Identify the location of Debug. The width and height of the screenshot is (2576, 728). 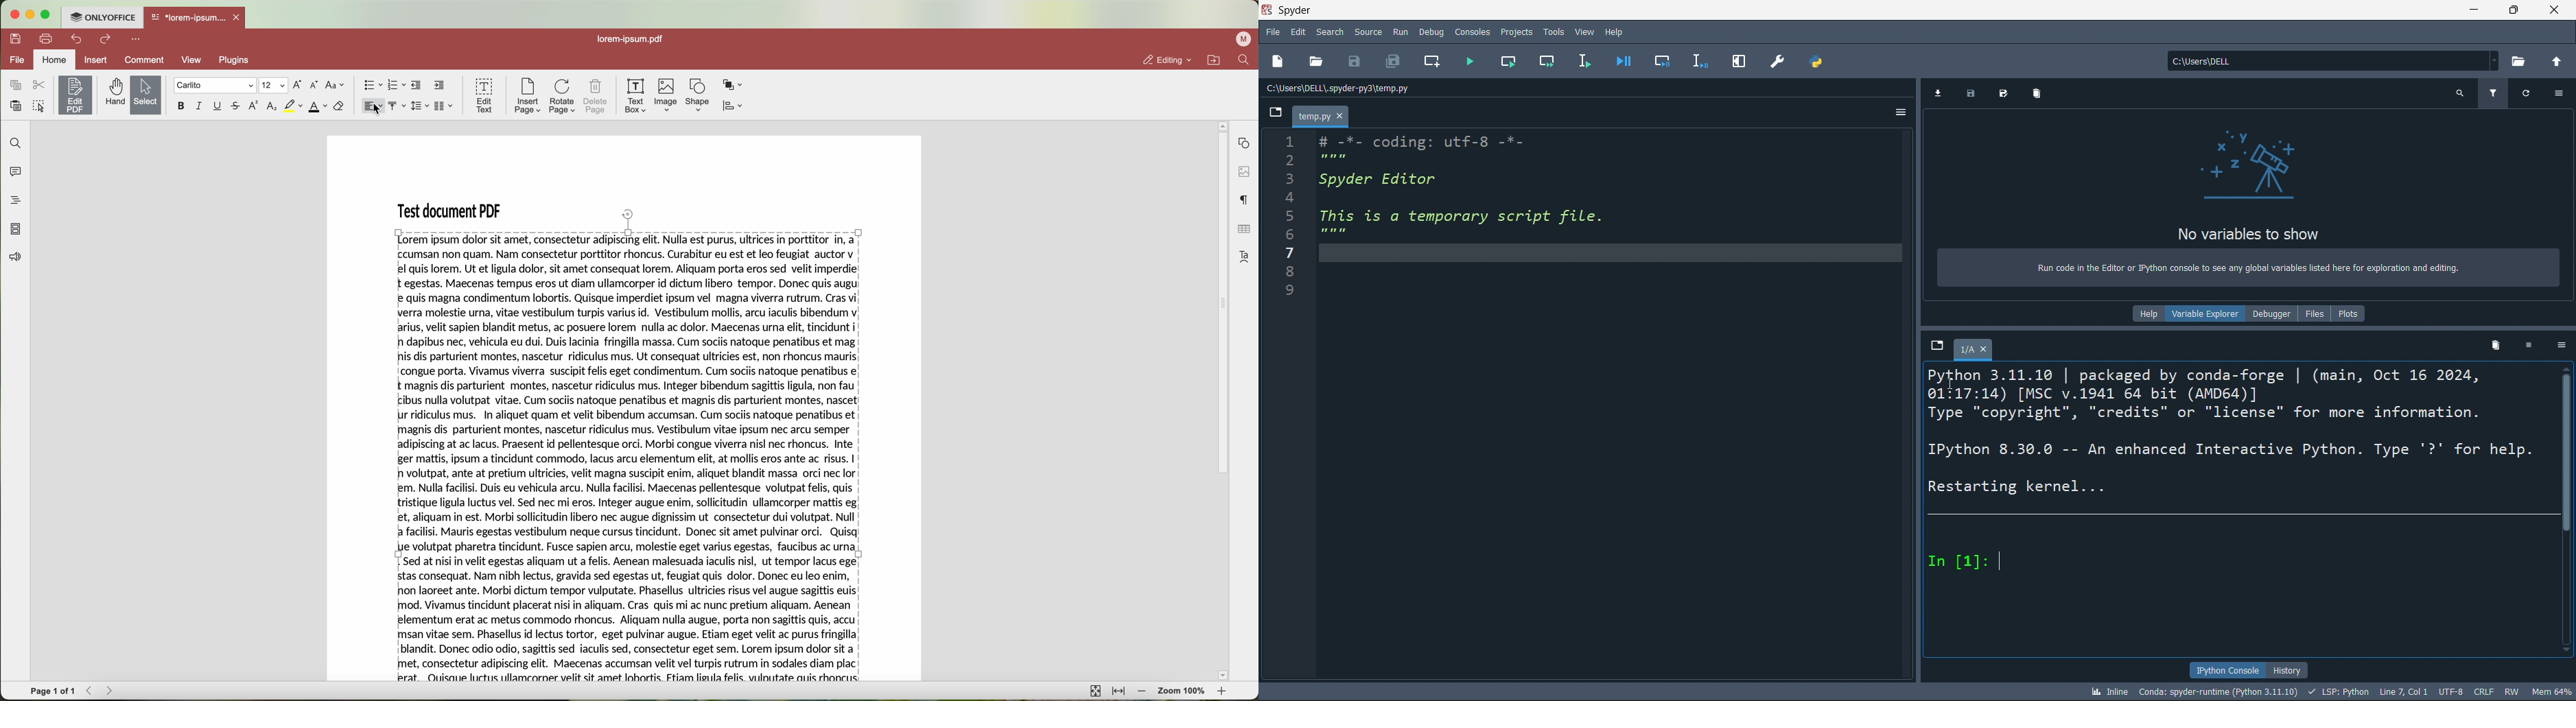
(1434, 33).